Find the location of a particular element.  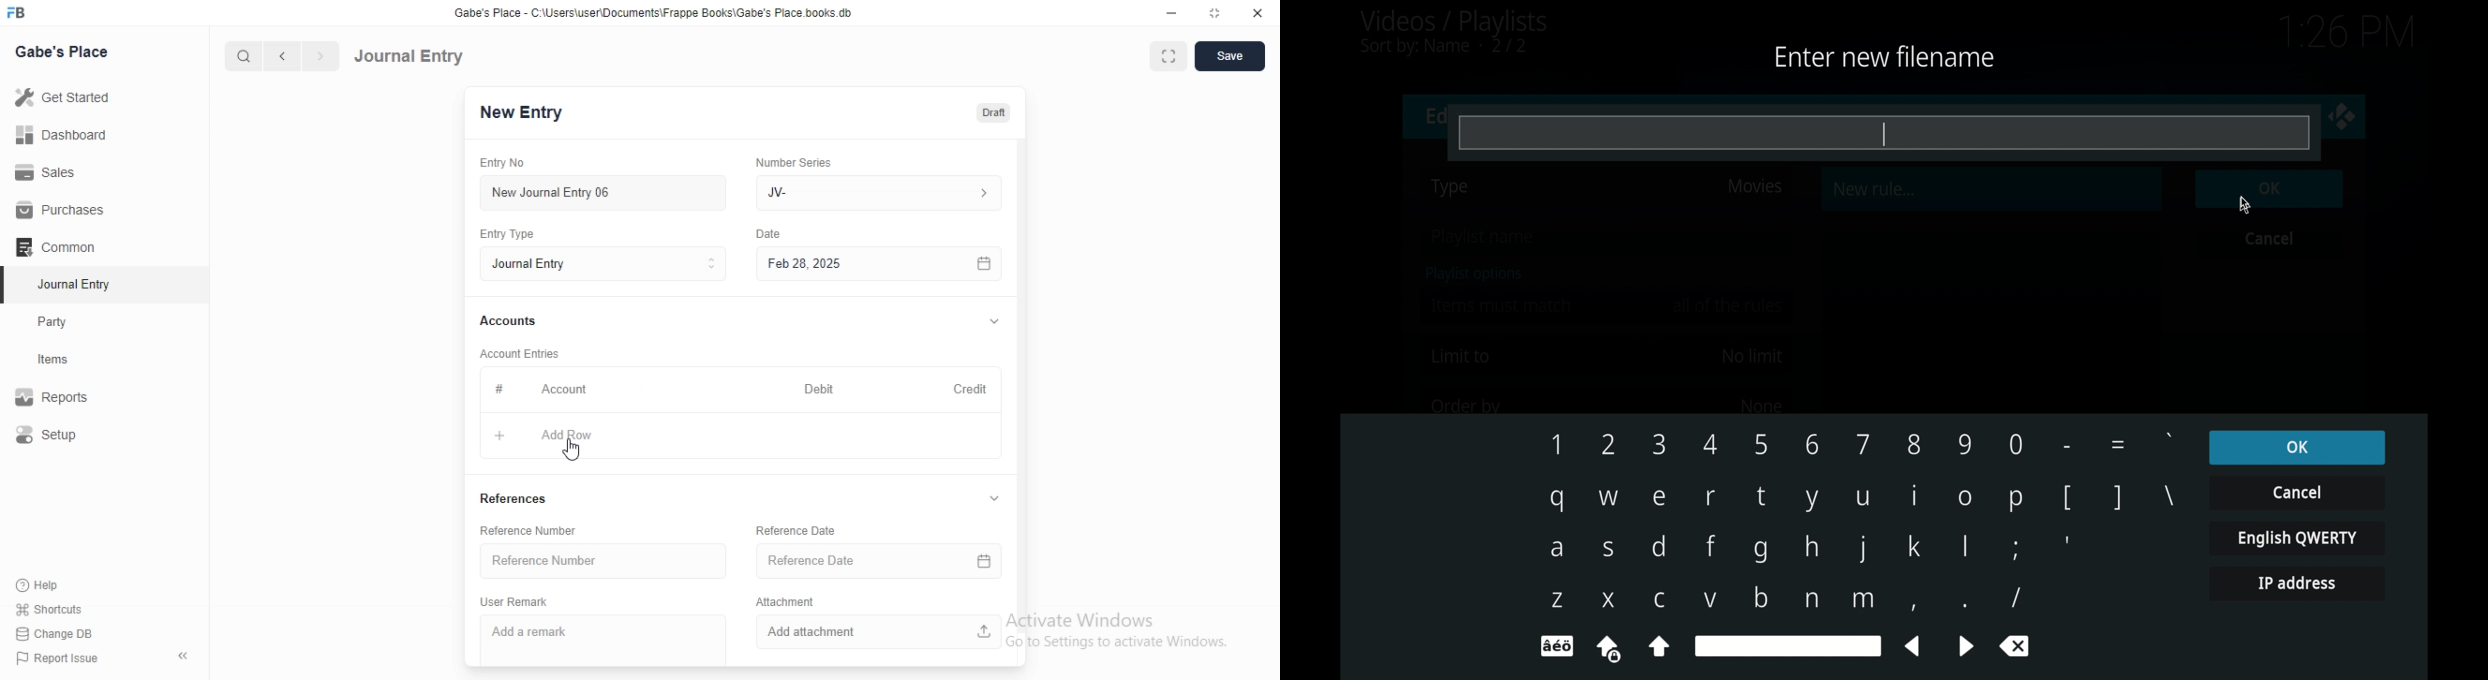

Accounts. is located at coordinates (518, 322).